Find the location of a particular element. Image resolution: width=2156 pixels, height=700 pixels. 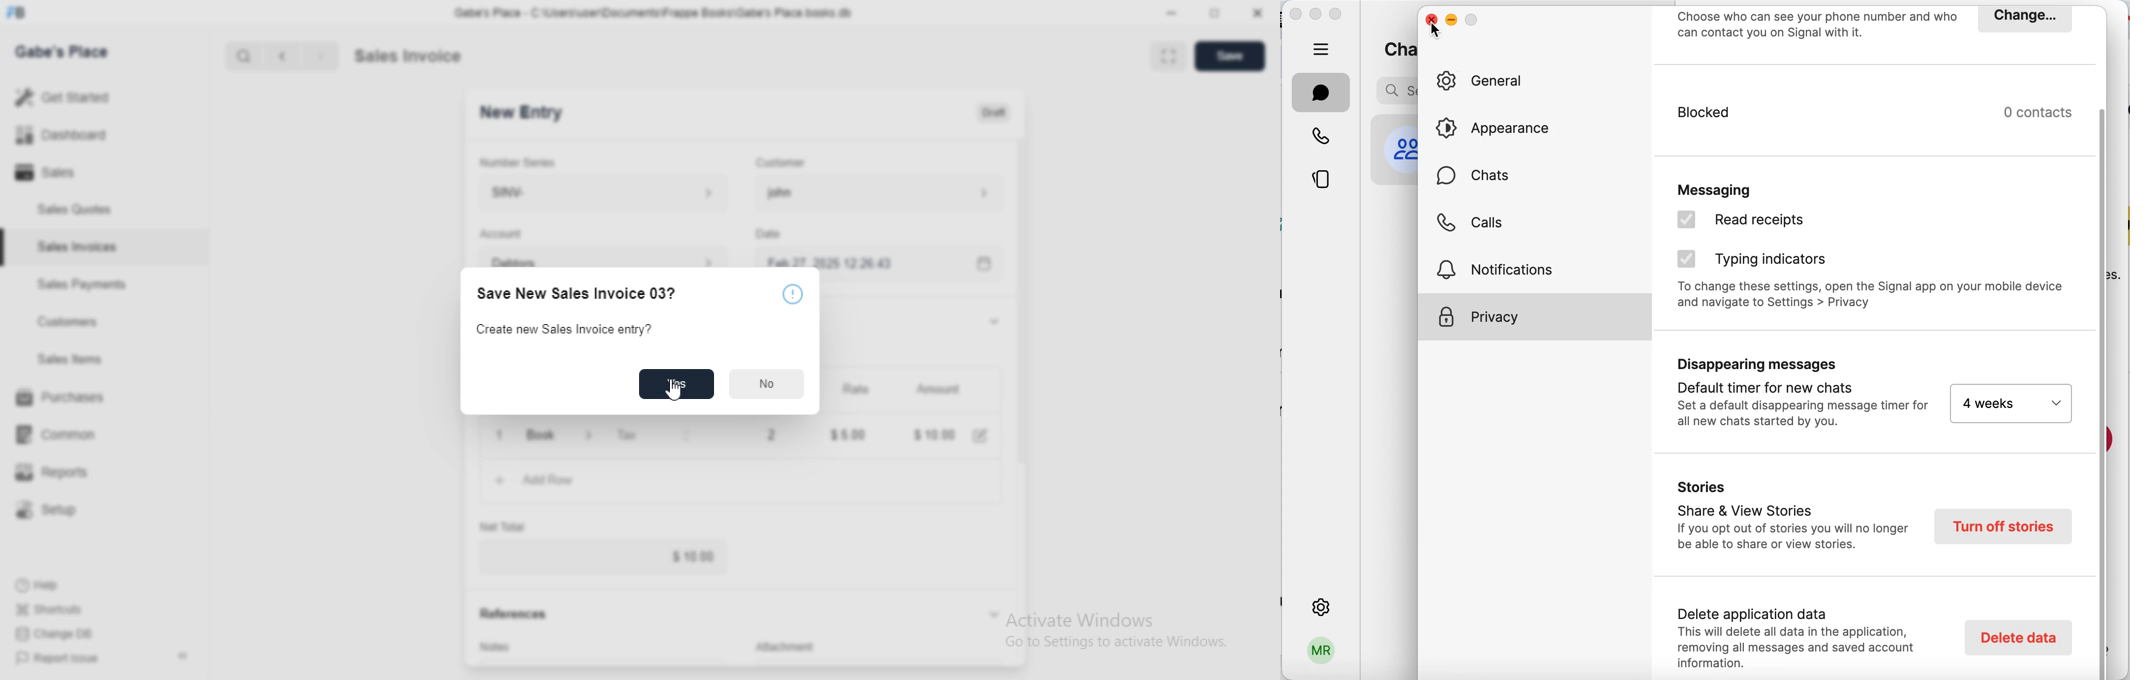

help icon is located at coordinates (792, 294).